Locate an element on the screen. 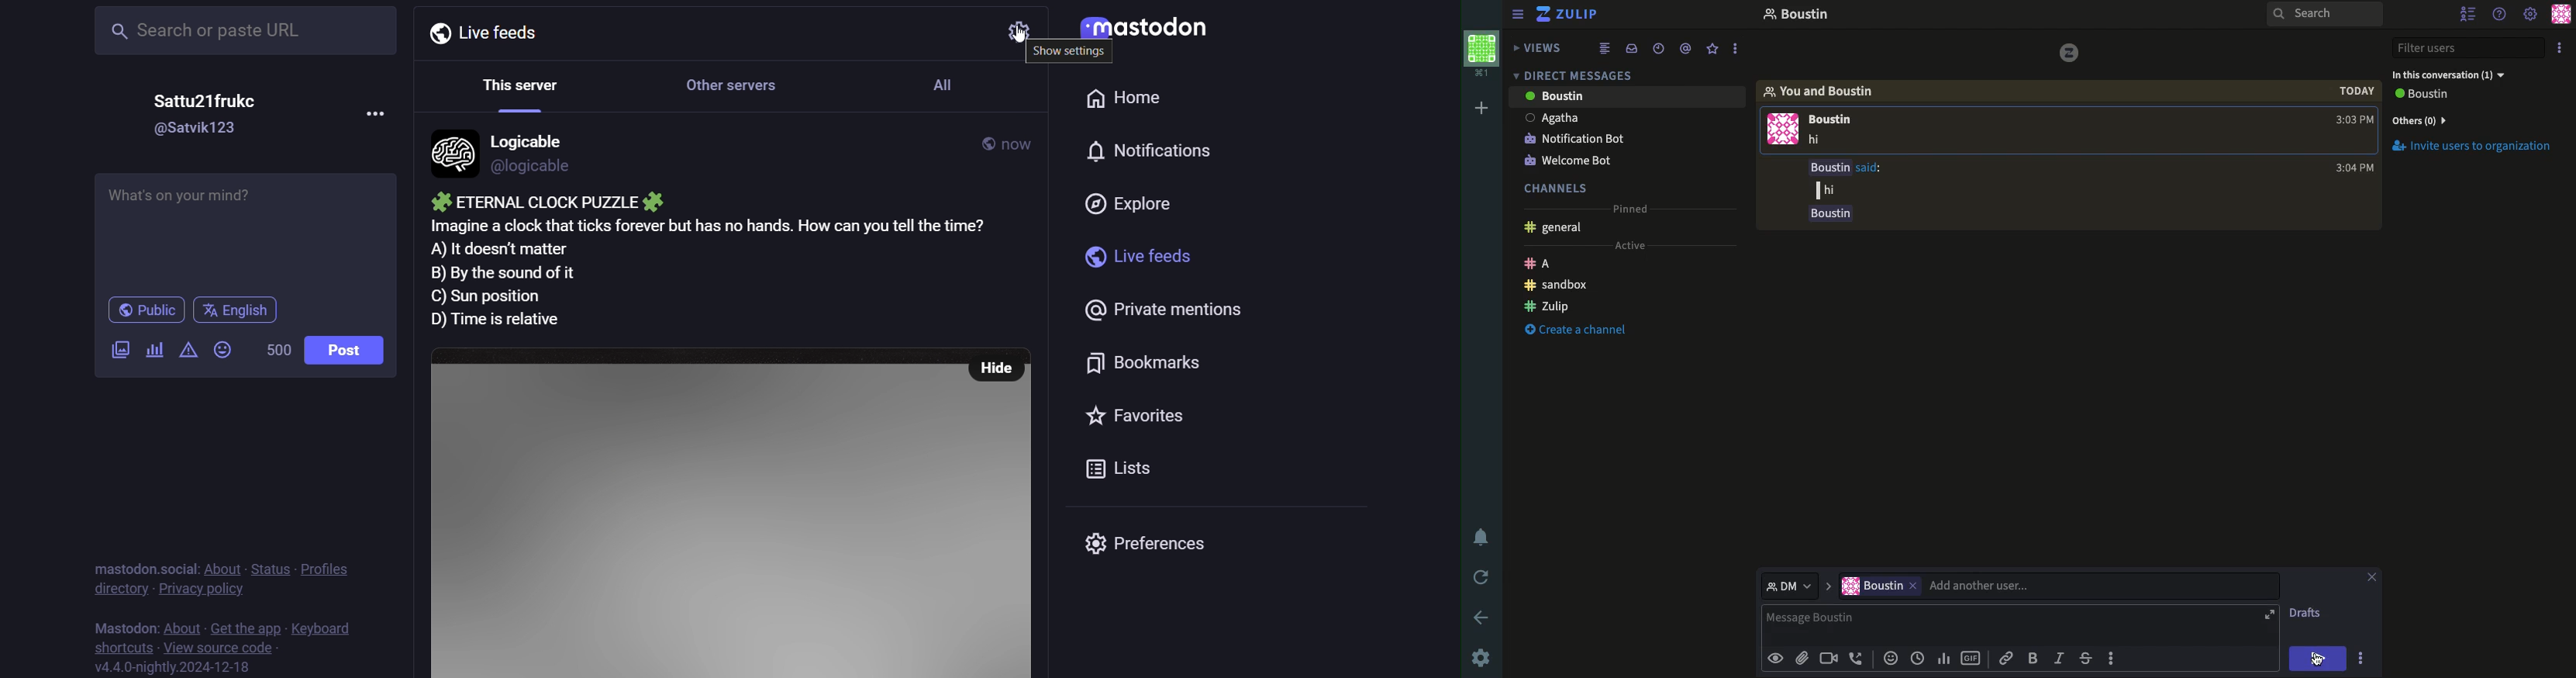  explore is located at coordinates (1135, 200).